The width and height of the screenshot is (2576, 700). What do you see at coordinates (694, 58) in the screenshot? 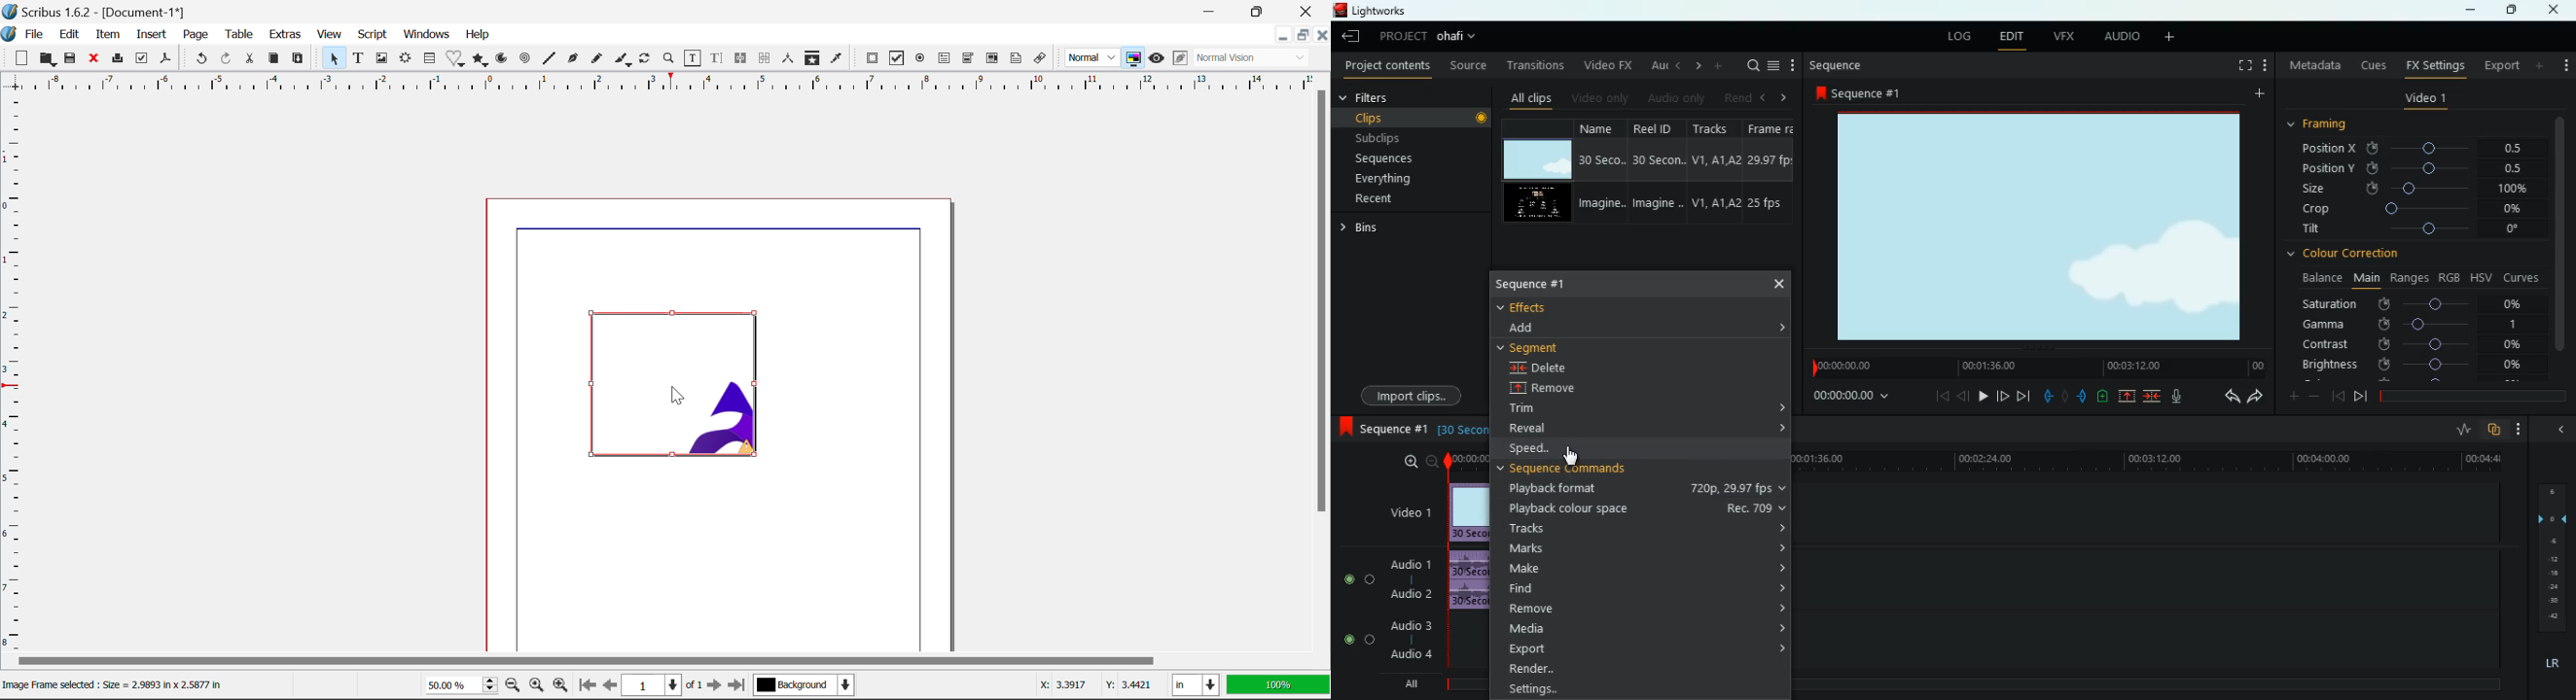
I see `Edit Contents of Frame` at bounding box center [694, 58].